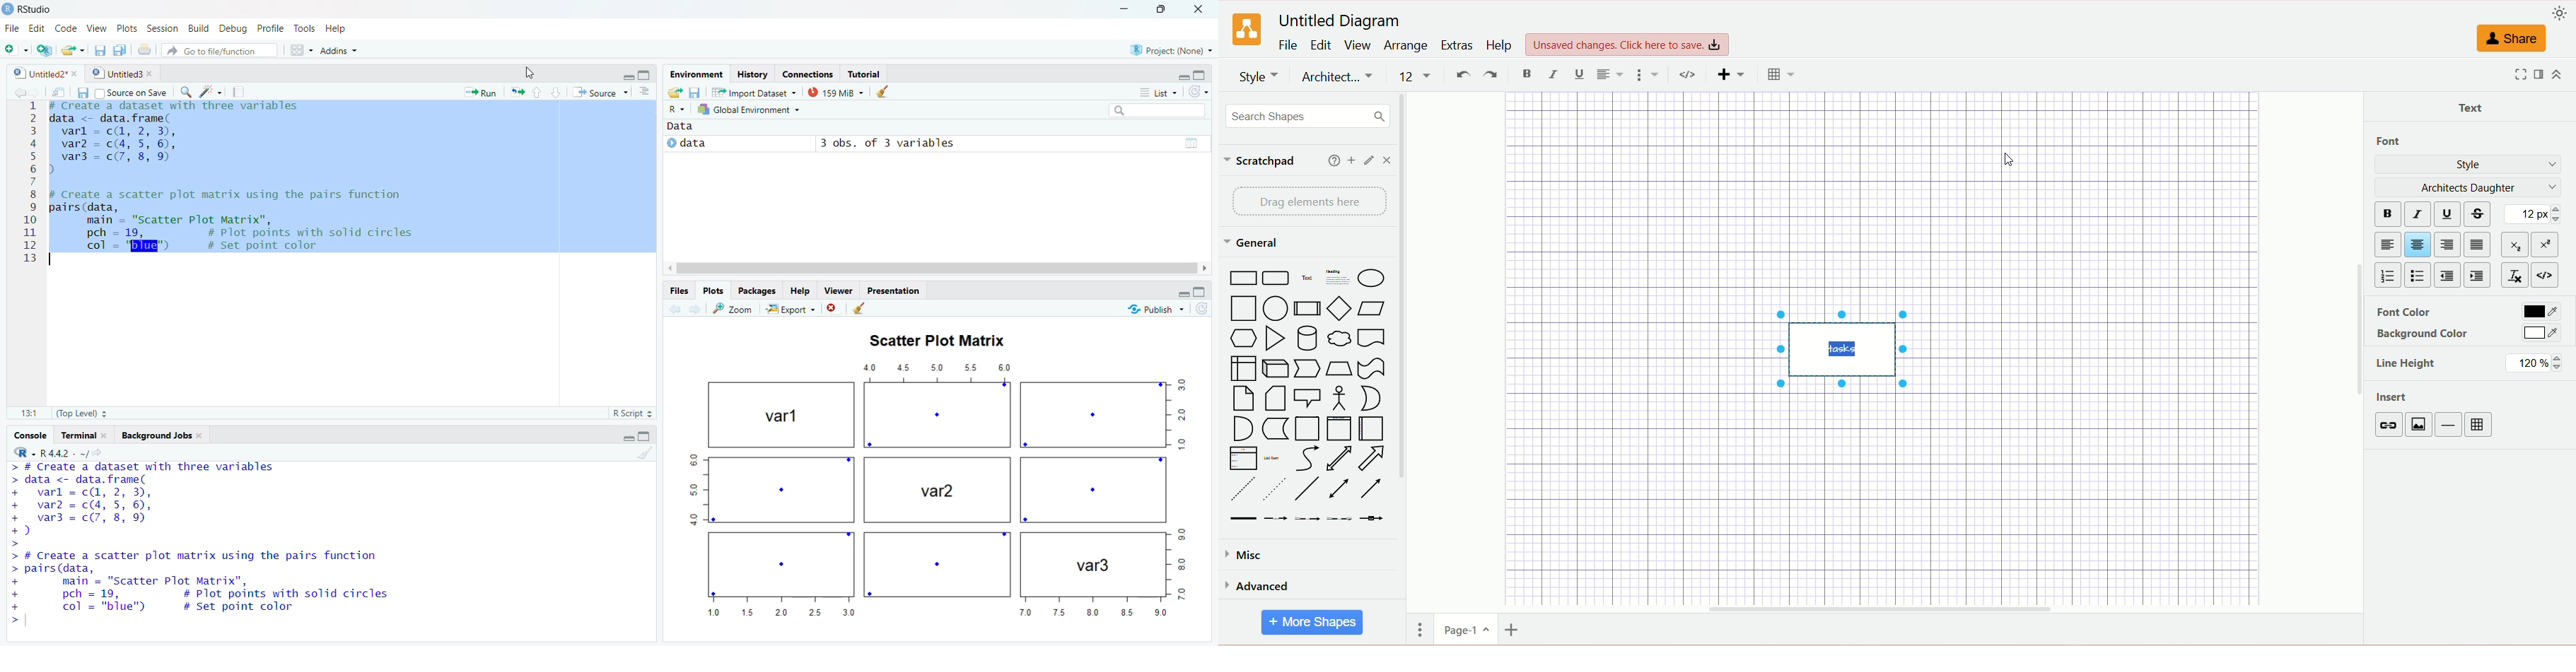  I want to click on Style, so click(1258, 76).